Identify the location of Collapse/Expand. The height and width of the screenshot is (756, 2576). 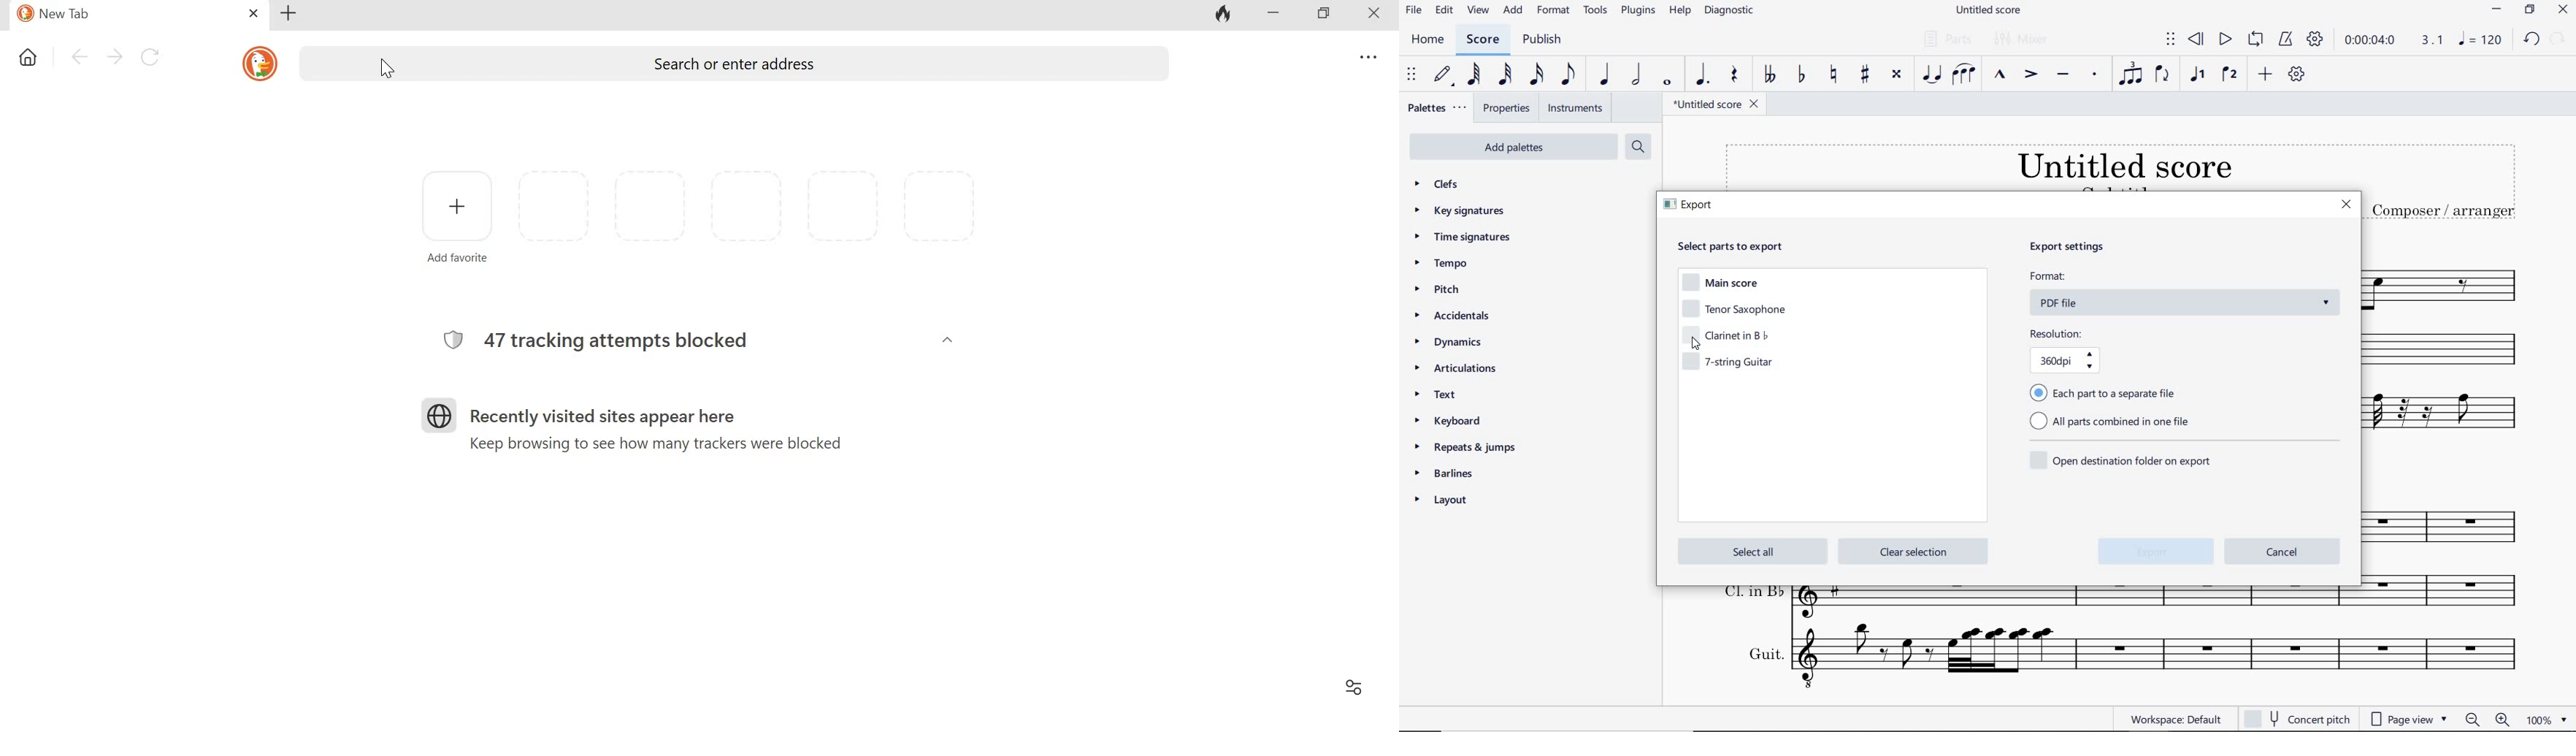
(948, 340).